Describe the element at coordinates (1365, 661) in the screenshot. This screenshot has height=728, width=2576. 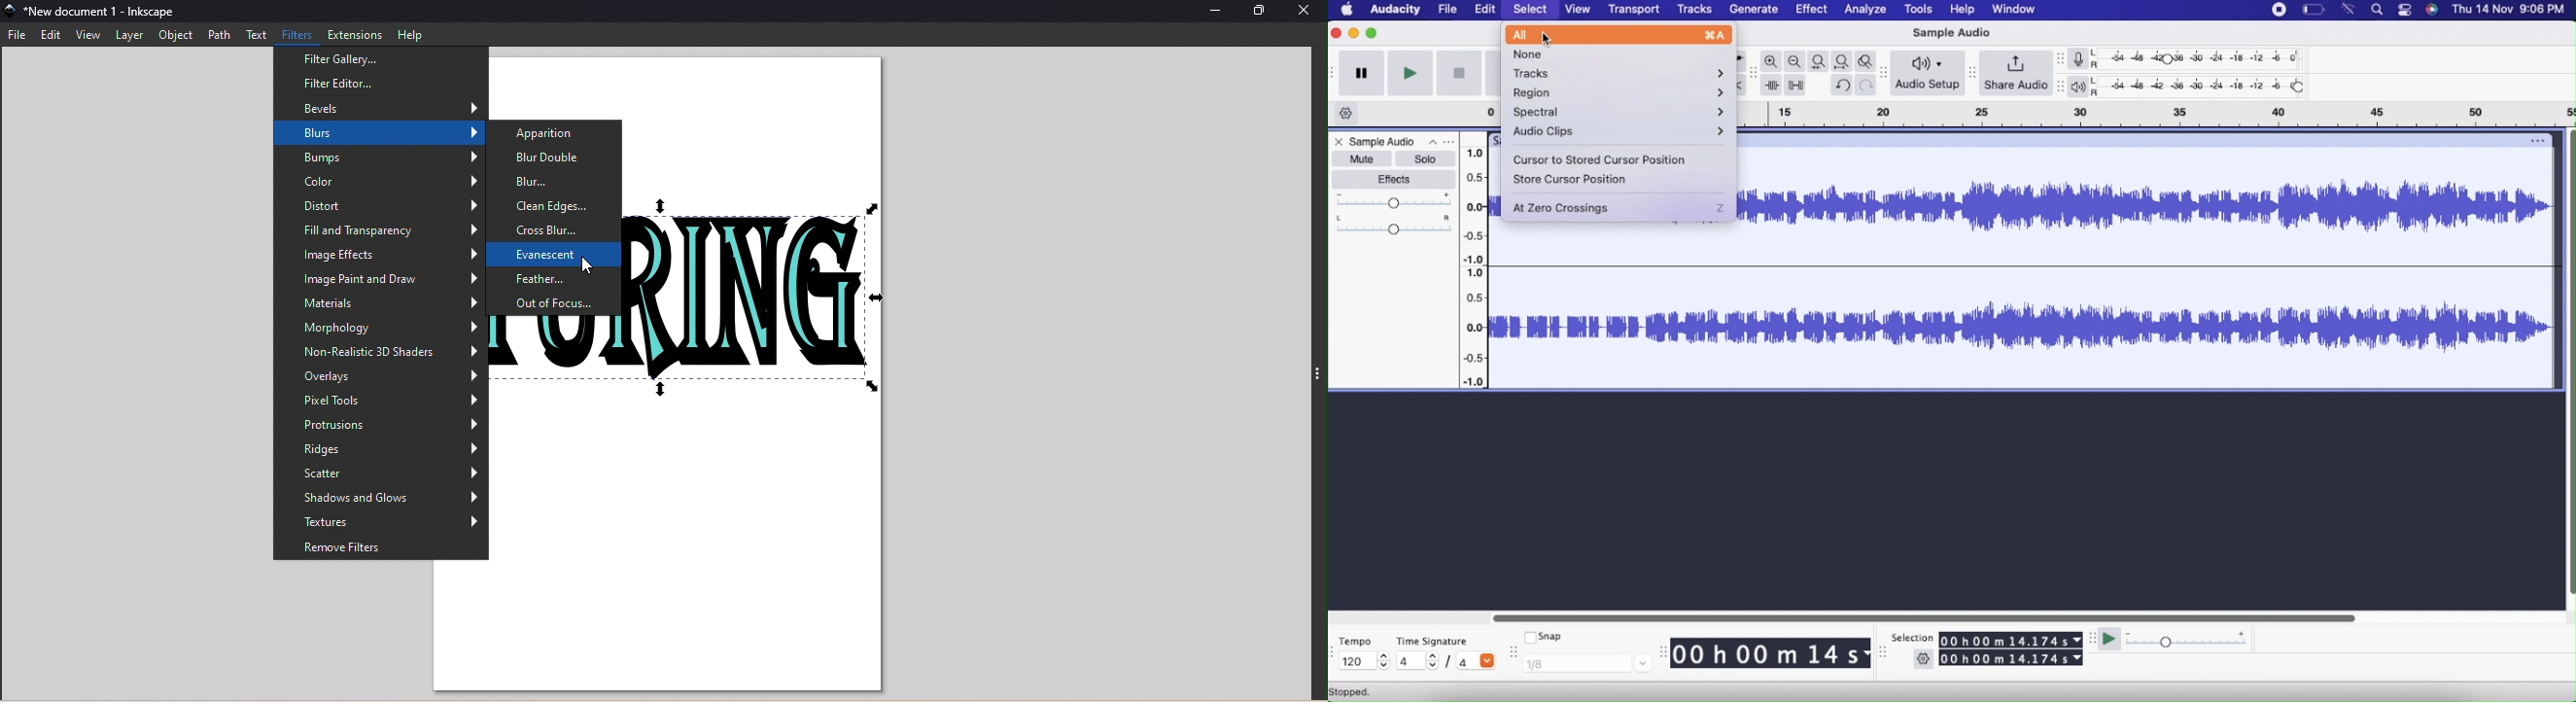
I see `120` at that location.